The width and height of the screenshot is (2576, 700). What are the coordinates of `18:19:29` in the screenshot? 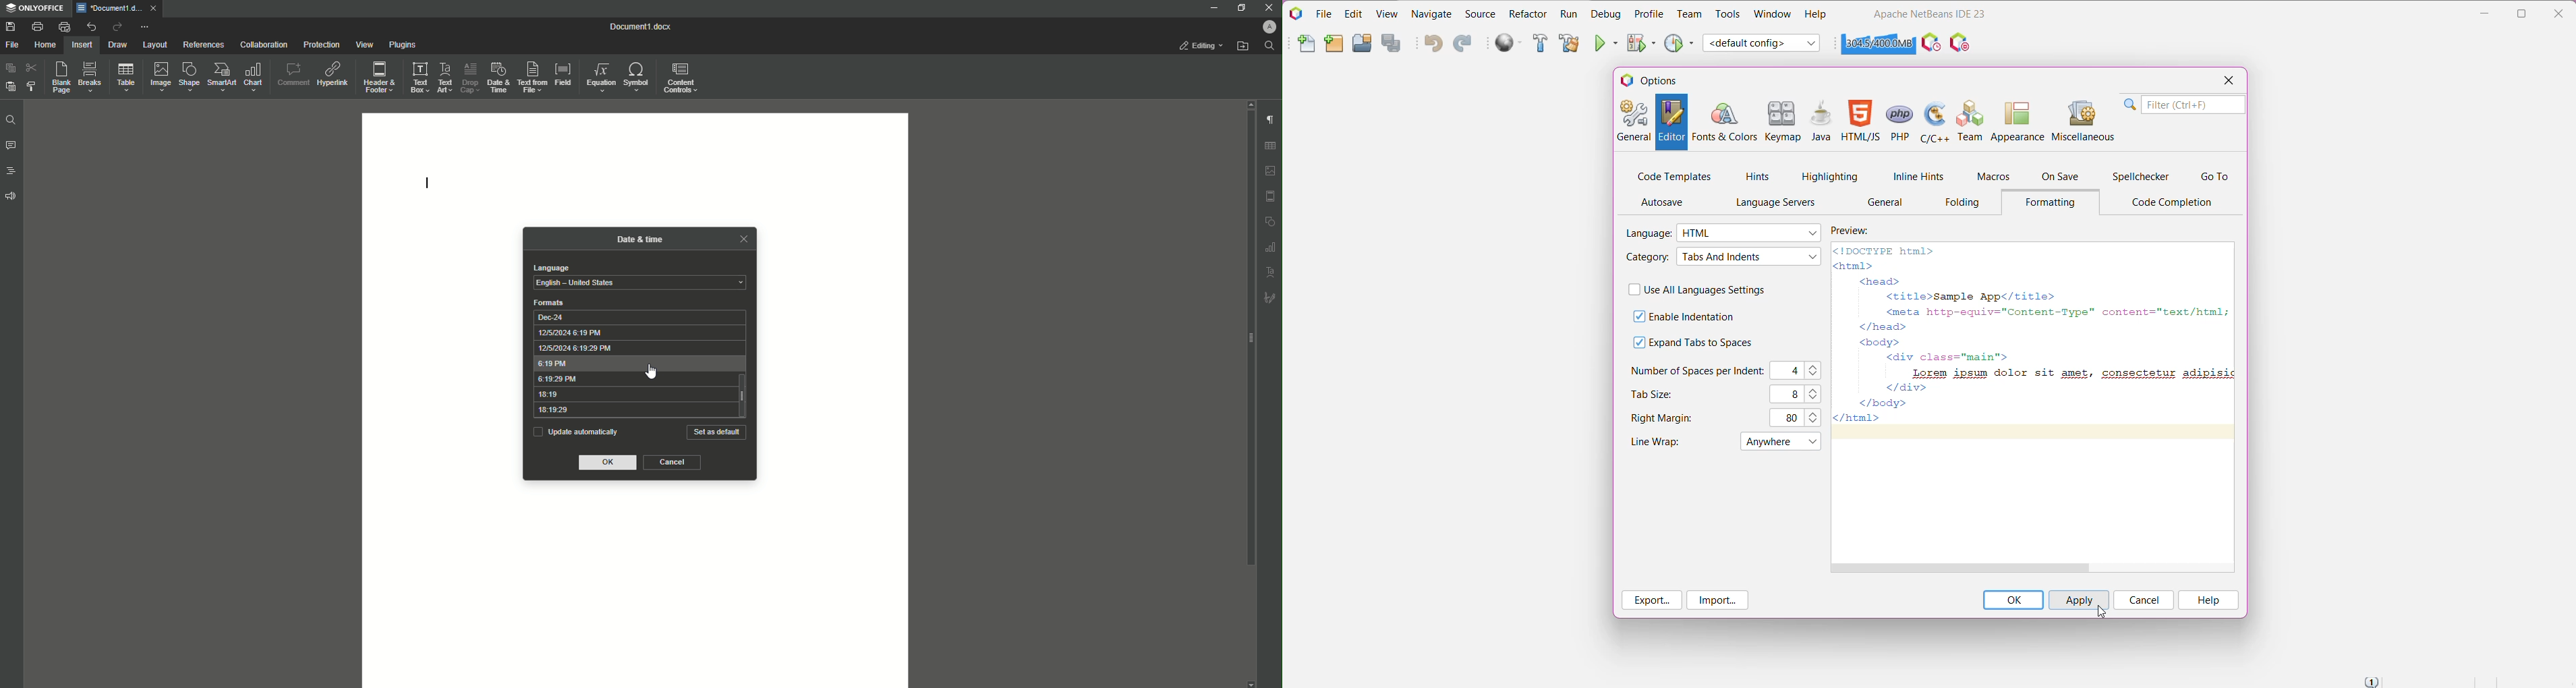 It's located at (632, 411).